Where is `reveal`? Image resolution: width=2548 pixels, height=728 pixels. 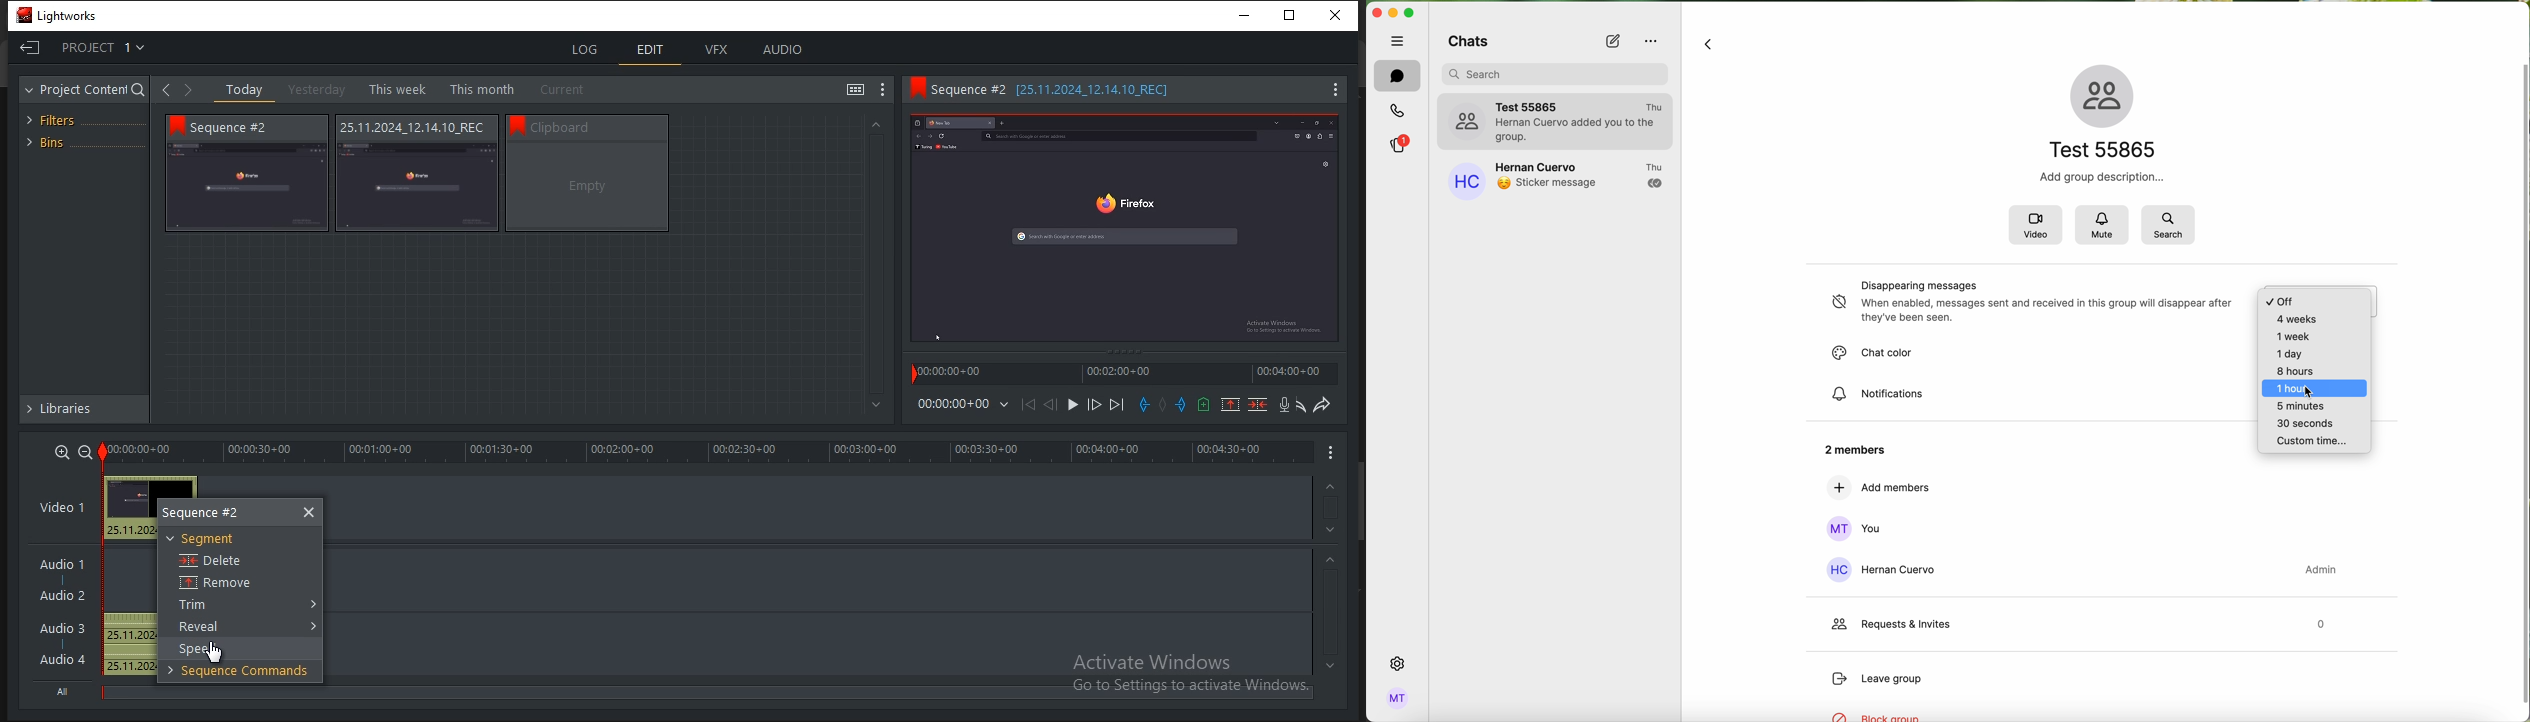
reveal is located at coordinates (203, 627).